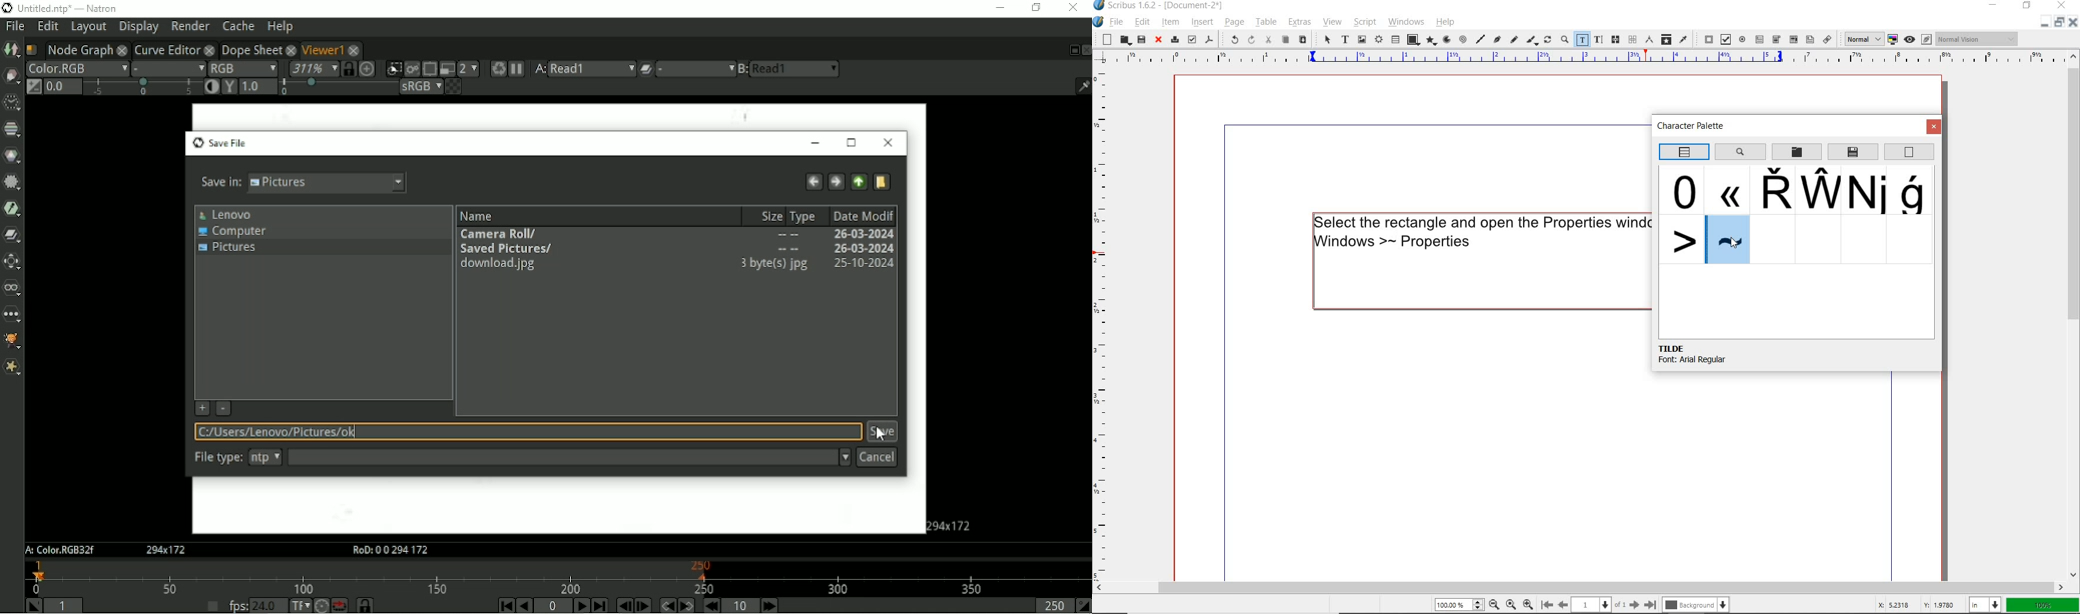  What do you see at coordinates (1797, 152) in the screenshot?
I see `load a character palette` at bounding box center [1797, 152].